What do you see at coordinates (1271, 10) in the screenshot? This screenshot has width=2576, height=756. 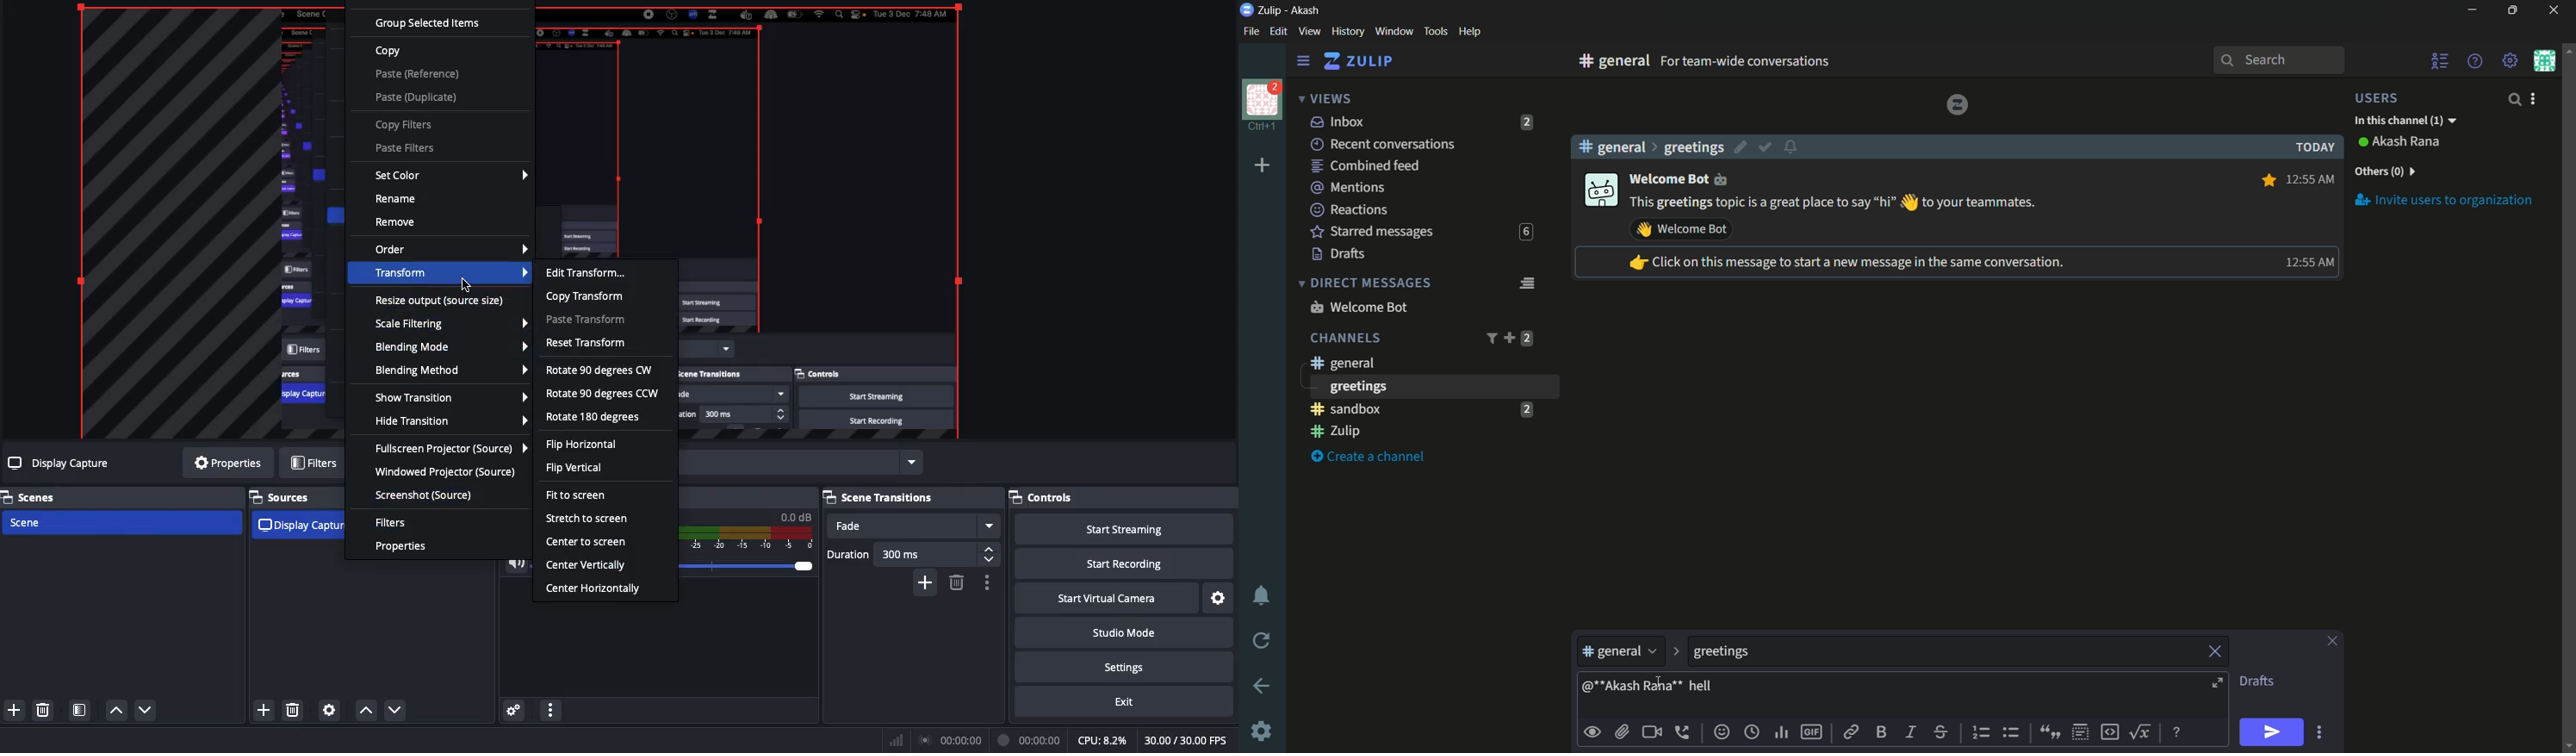 I see `Zulip` at bounding box center [1271, 10].